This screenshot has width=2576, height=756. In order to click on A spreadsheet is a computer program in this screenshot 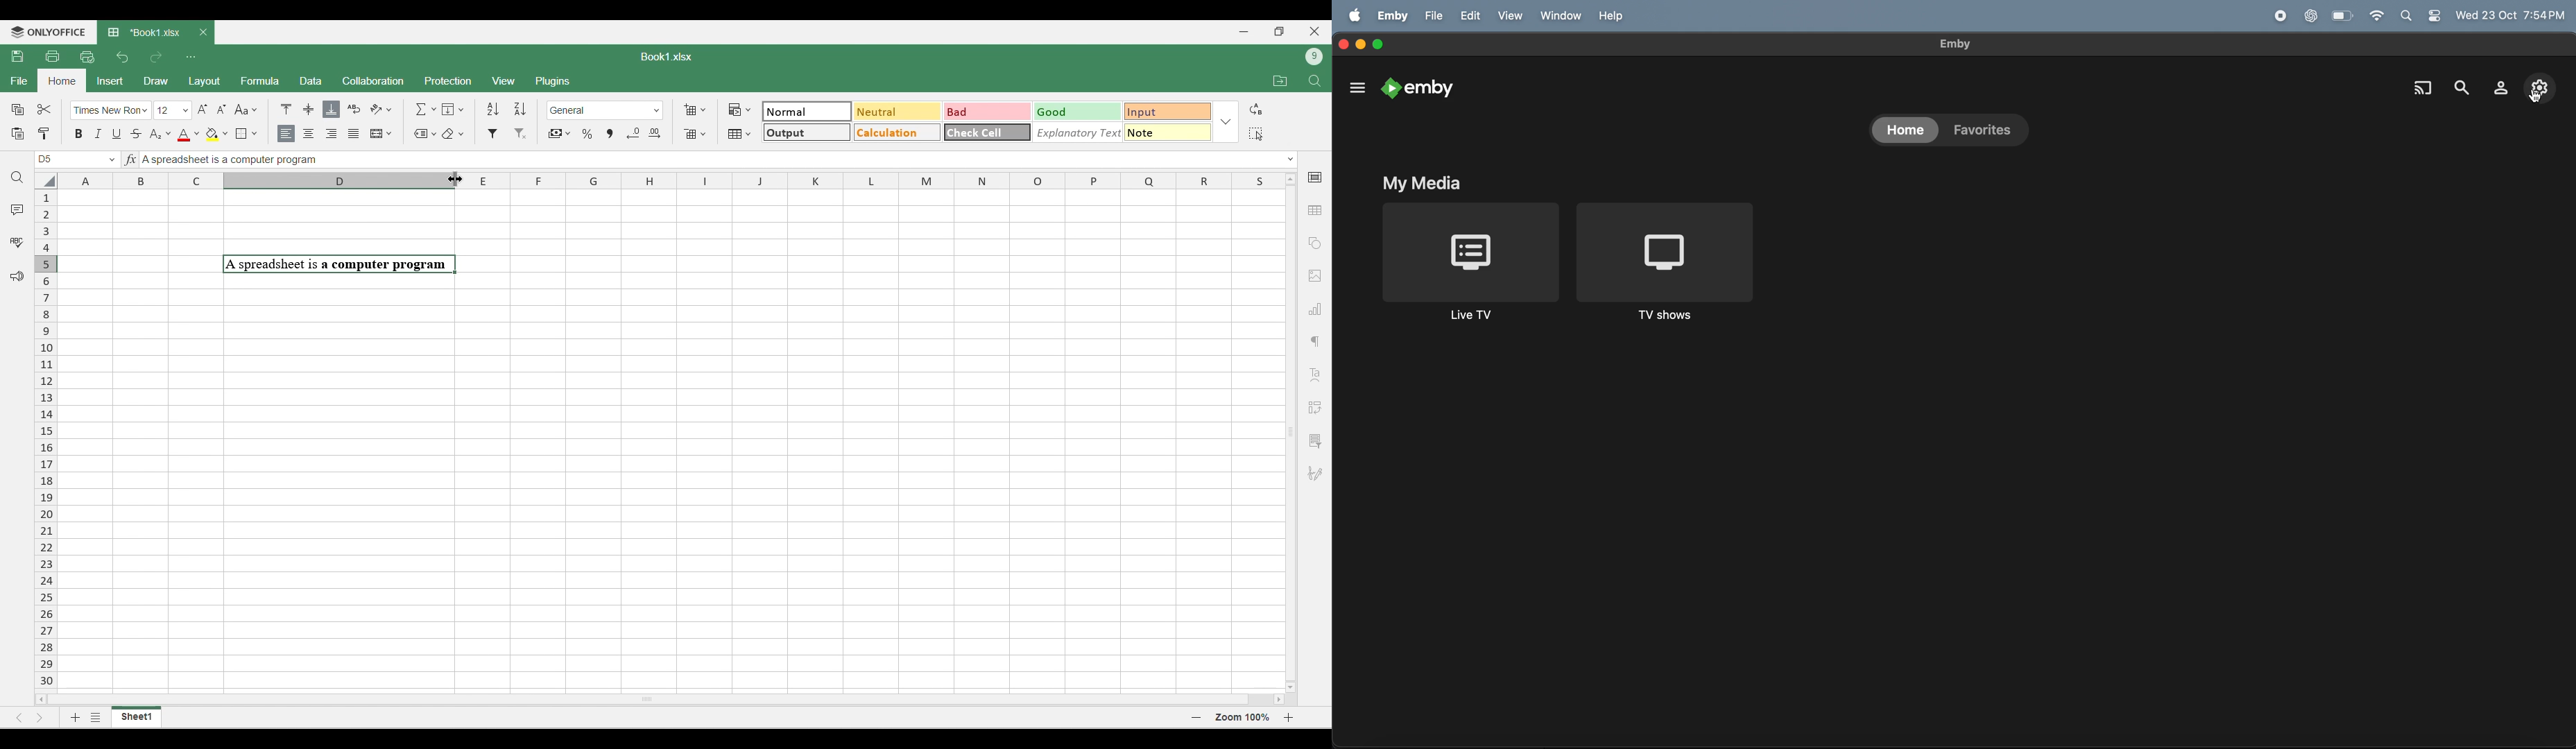, I will do `click(230, 161)`.